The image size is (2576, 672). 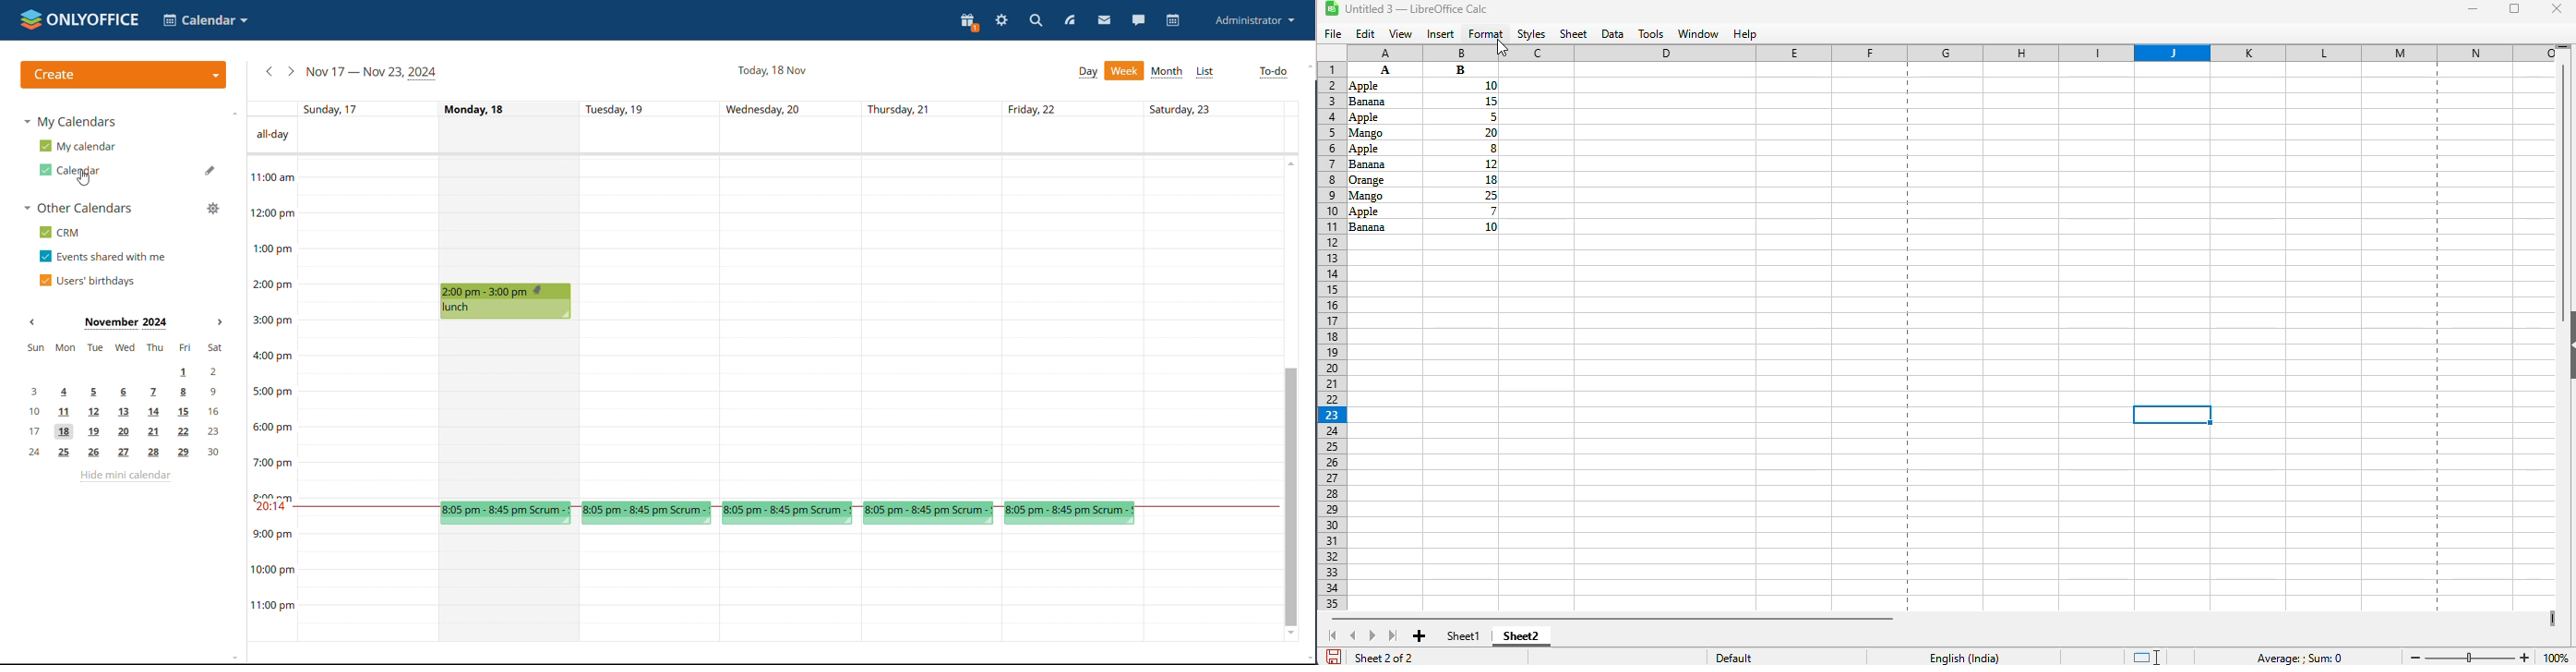 What do you see at coordinates (2145, 656) in the screenshot?
I see `standard selection` at bounding box center [2145, 656].